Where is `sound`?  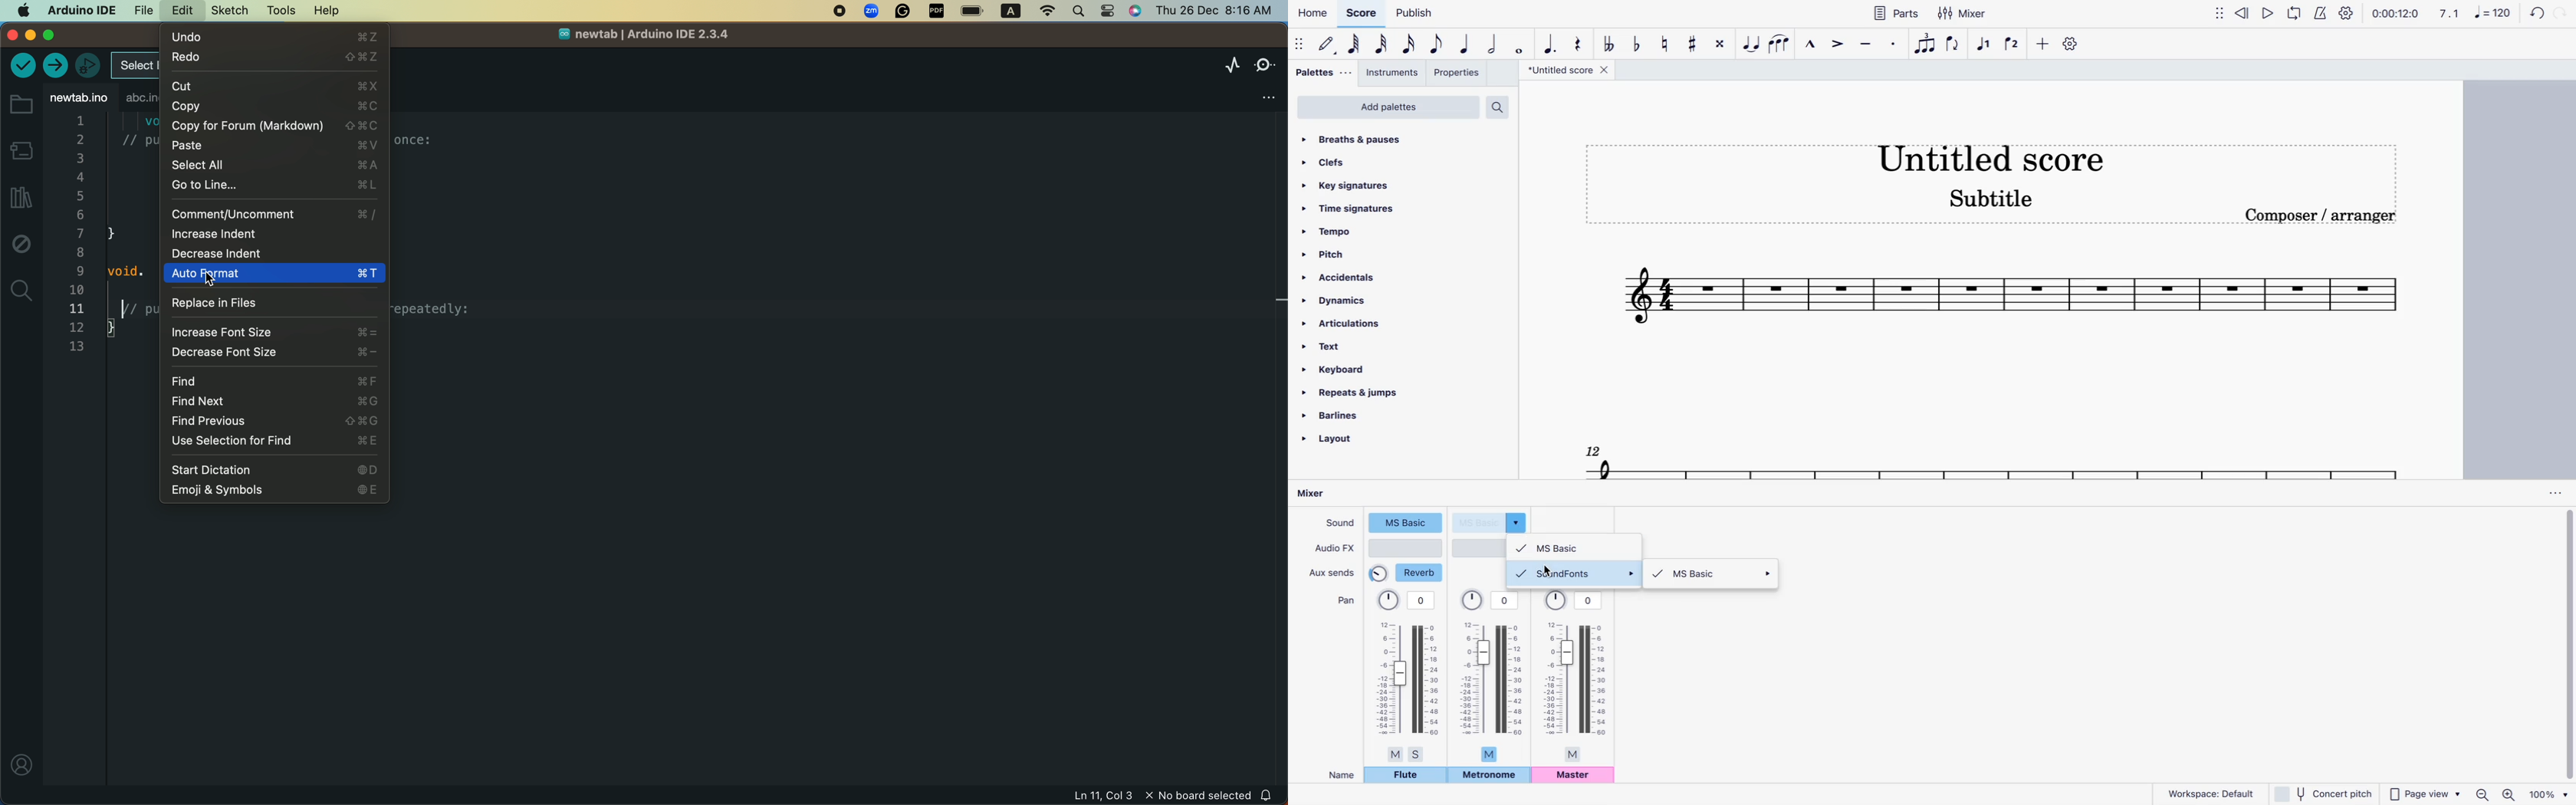
sound is located at coordinates (1339, 524).